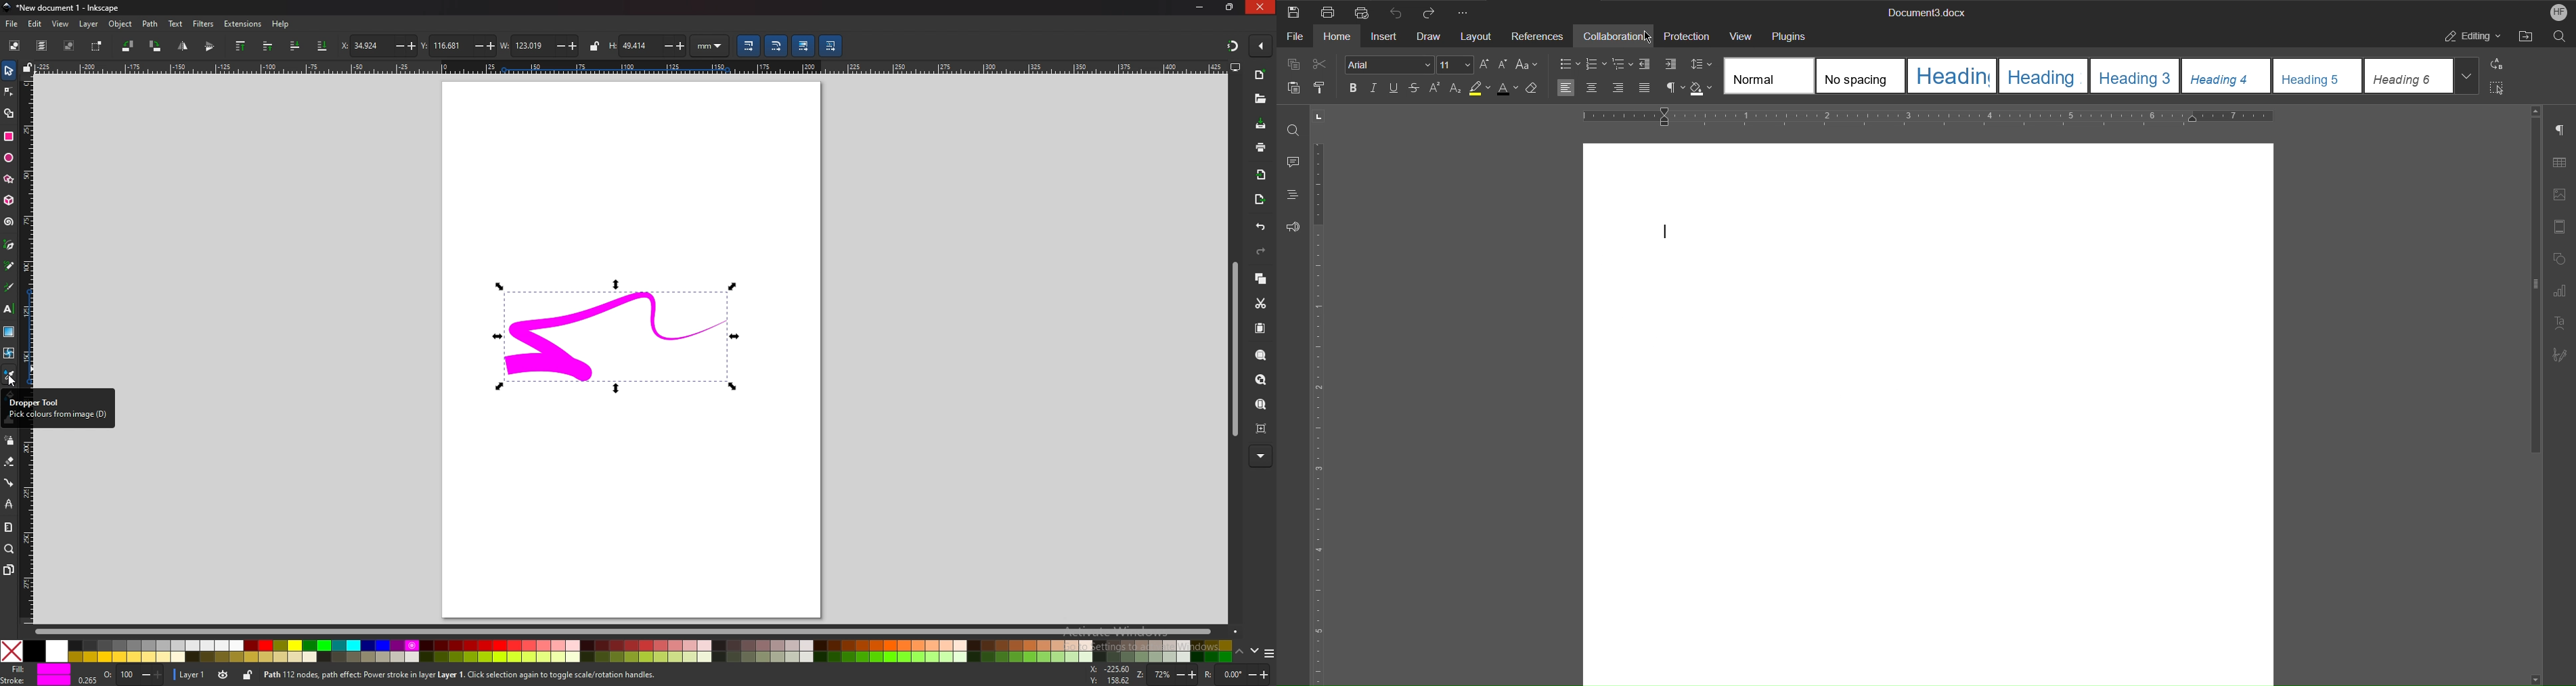  Describe the element at coordinates (628, 66) in the screenshot. I see `horizontal scale` at that location.